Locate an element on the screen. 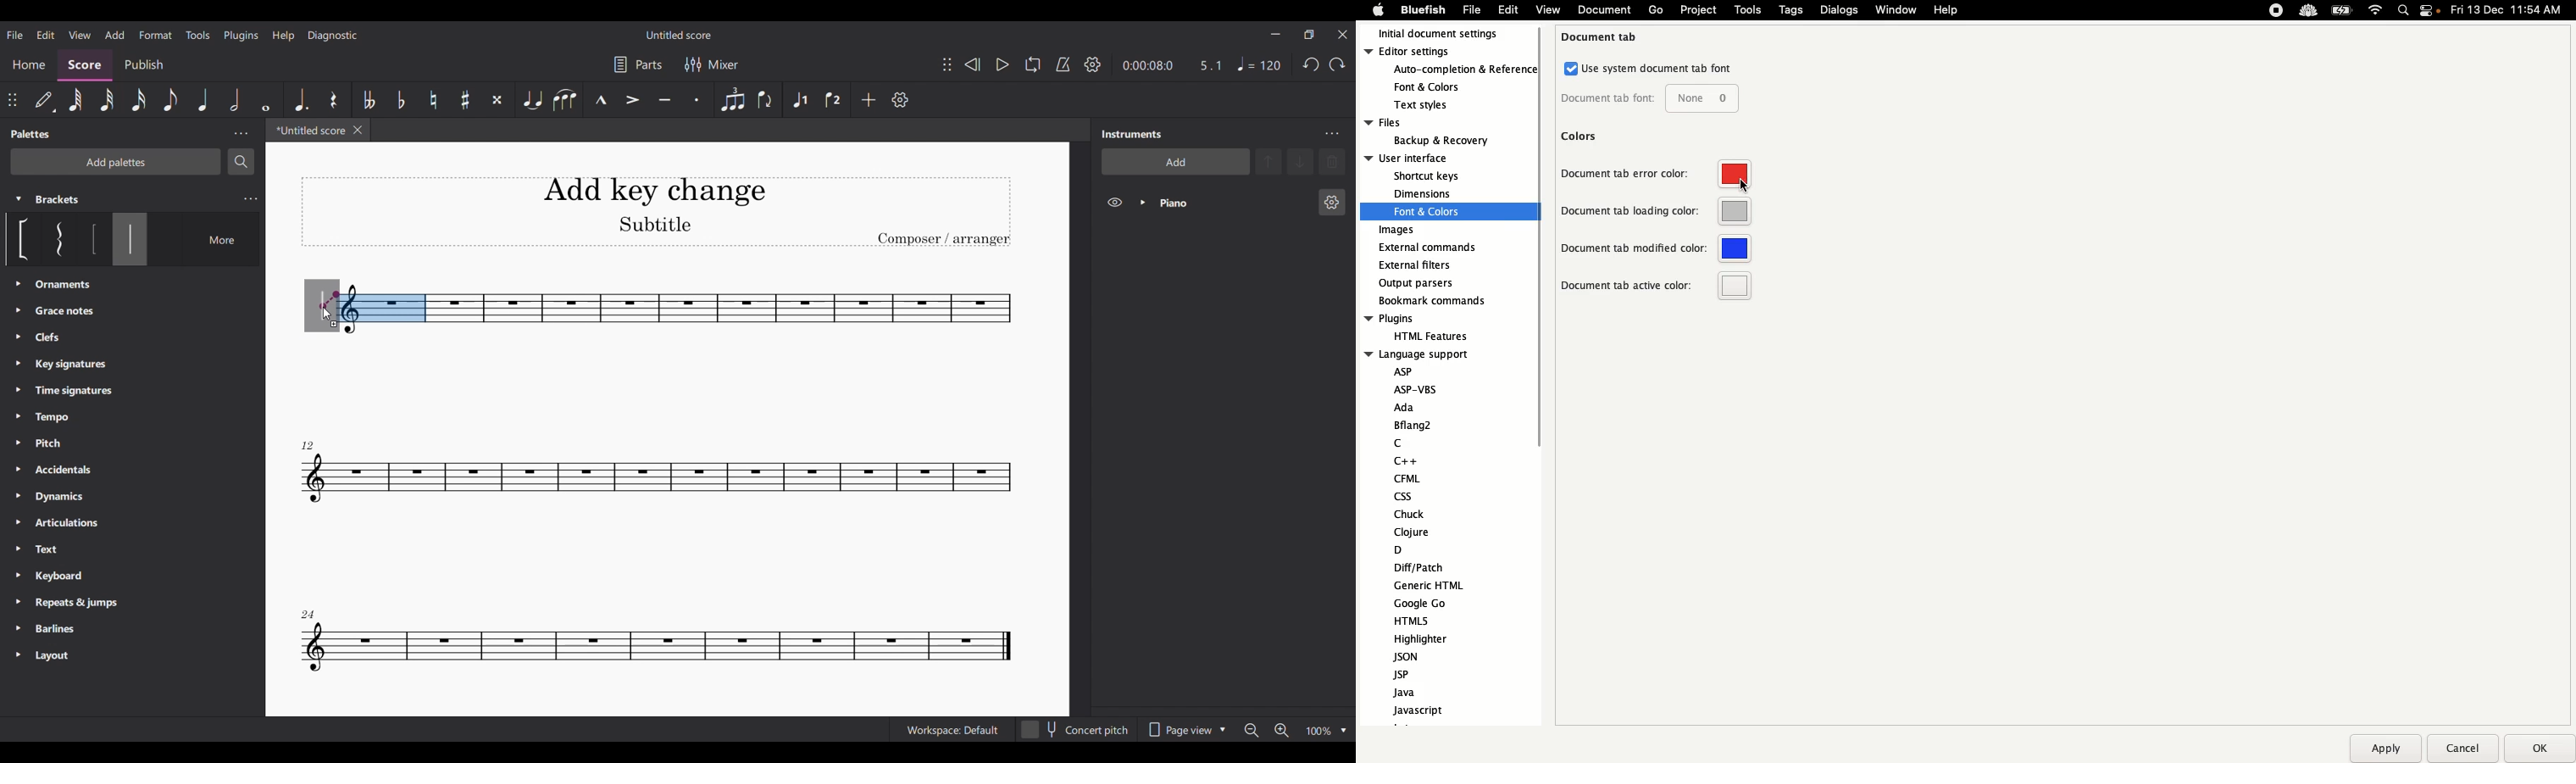 The image size is (2576, 784). Toggle for concert pitch is located at coordinates (1075, 729).